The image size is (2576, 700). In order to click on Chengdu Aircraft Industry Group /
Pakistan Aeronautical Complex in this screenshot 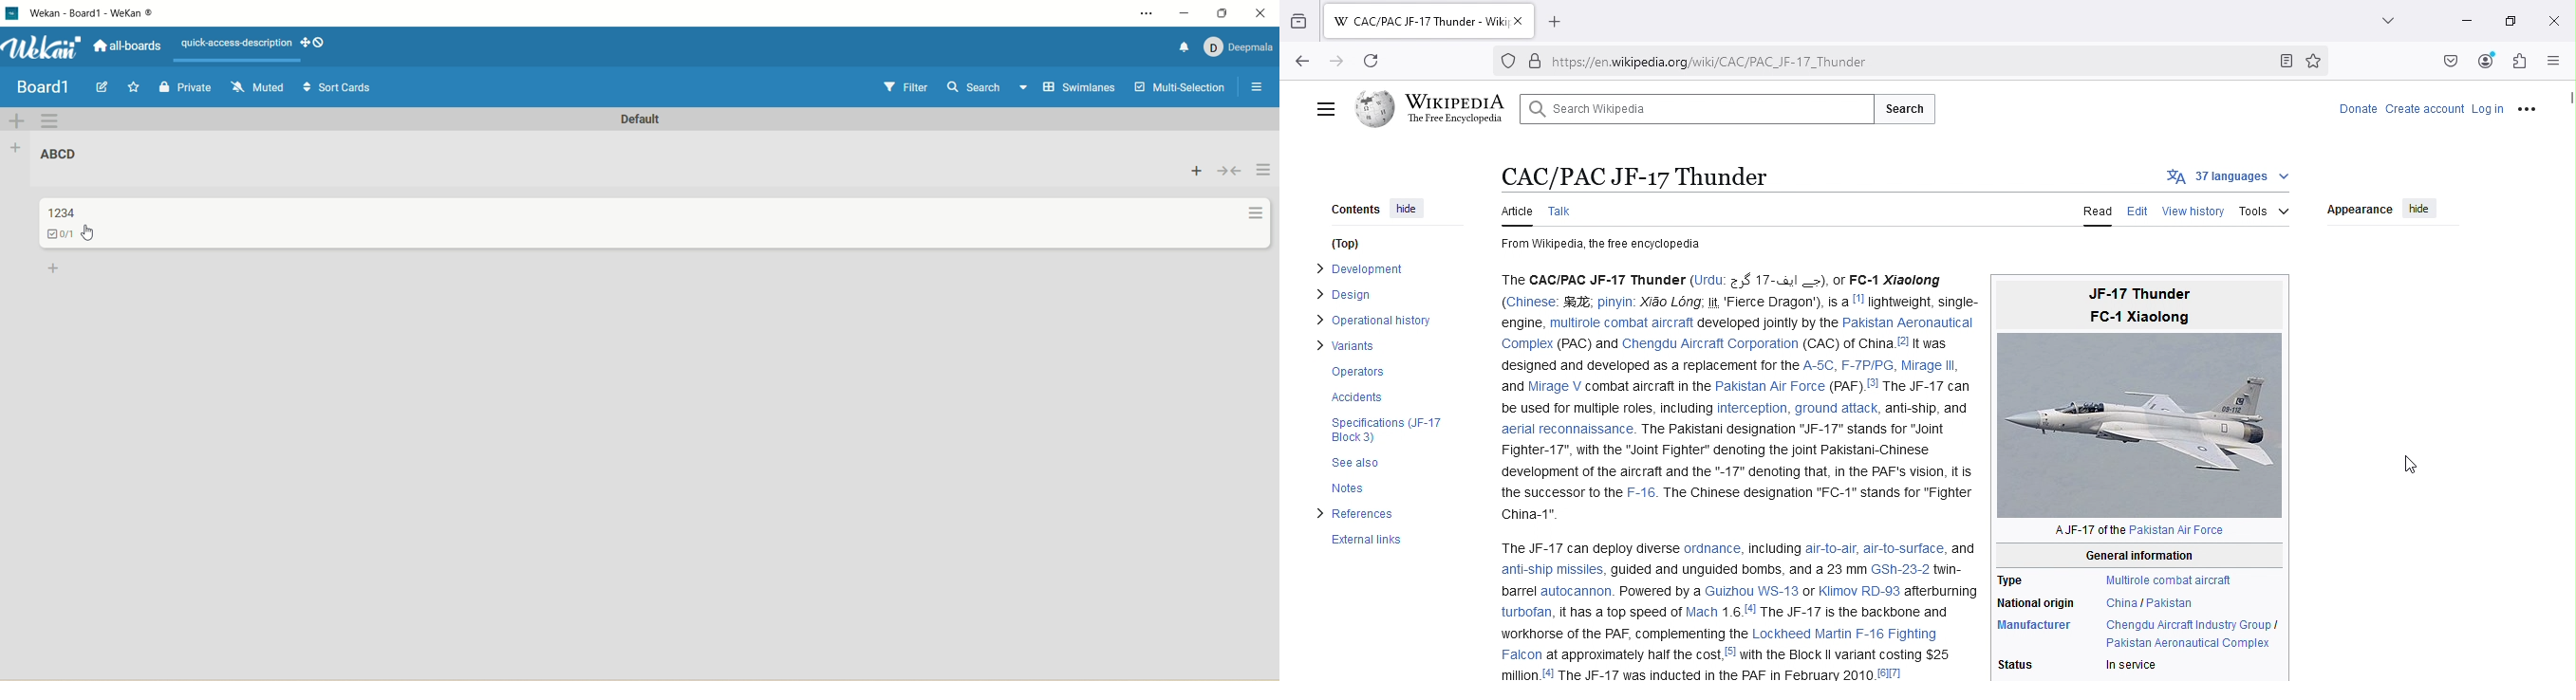, I will do `click(2192, 632)`.